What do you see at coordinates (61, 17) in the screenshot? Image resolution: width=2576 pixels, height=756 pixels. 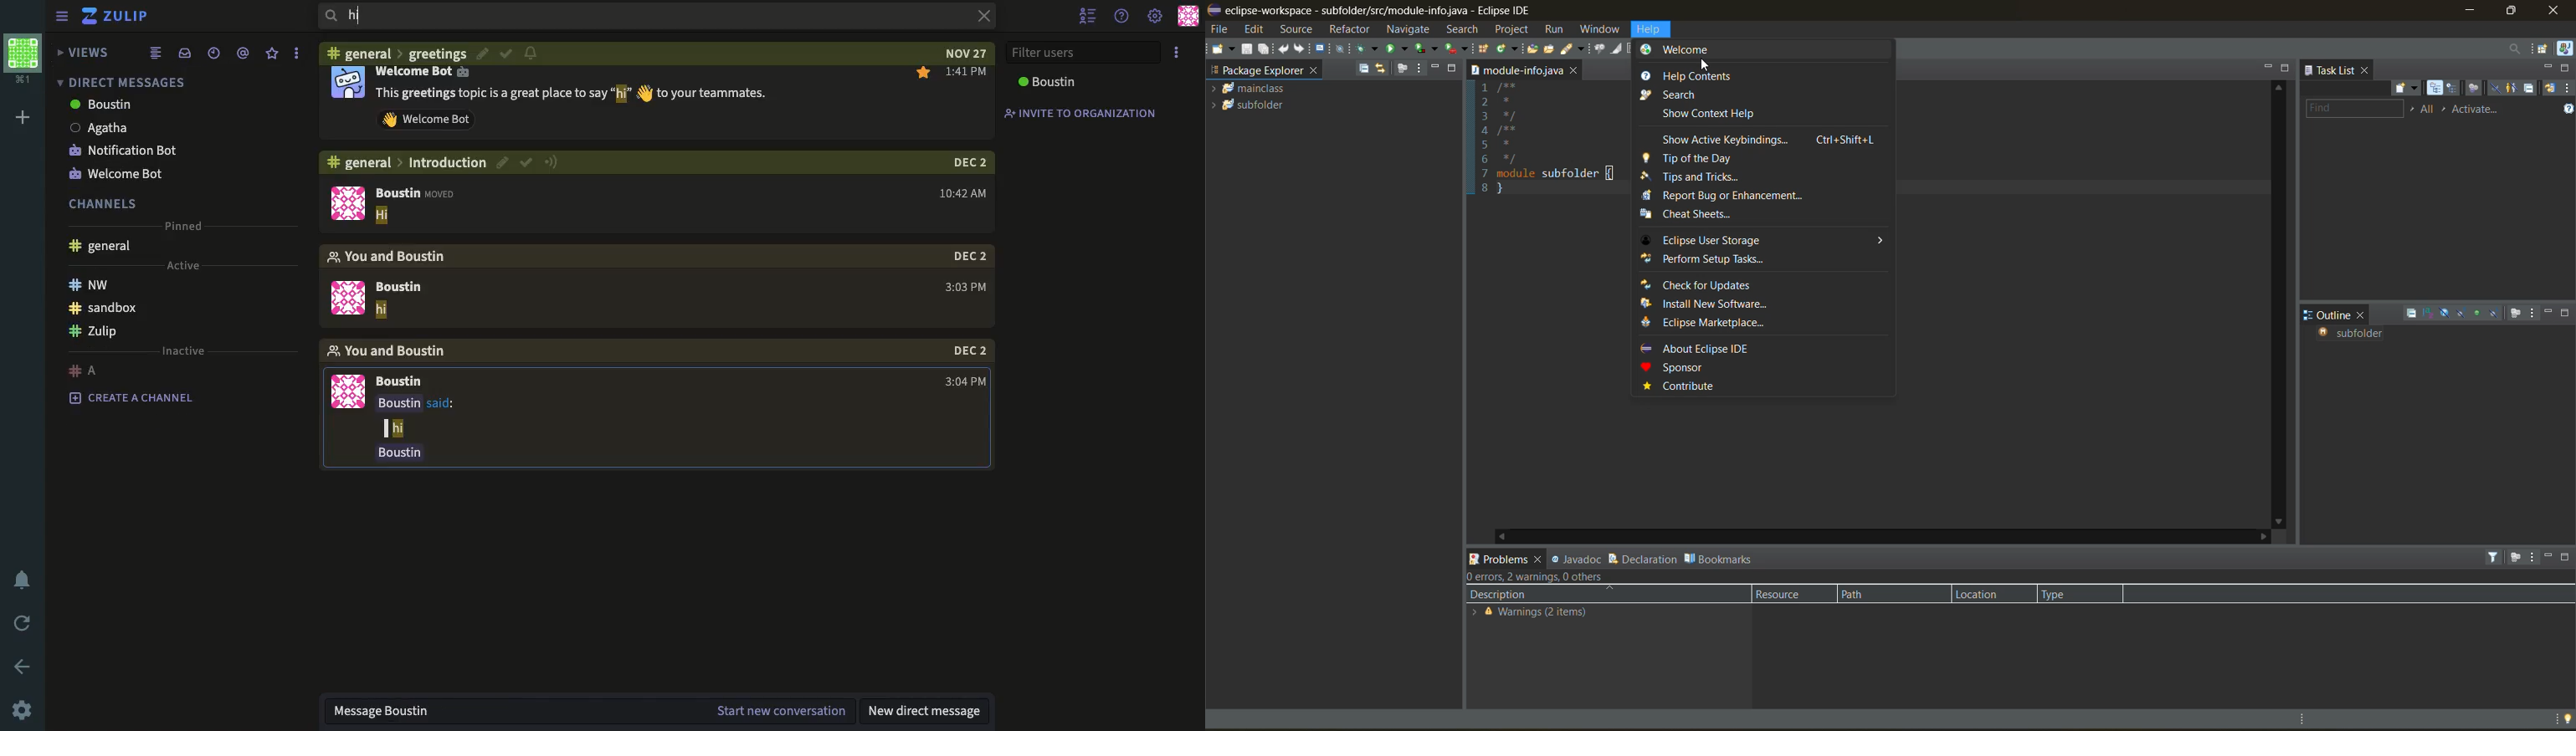 I see `sidebar` at bounding box center [61, 17].